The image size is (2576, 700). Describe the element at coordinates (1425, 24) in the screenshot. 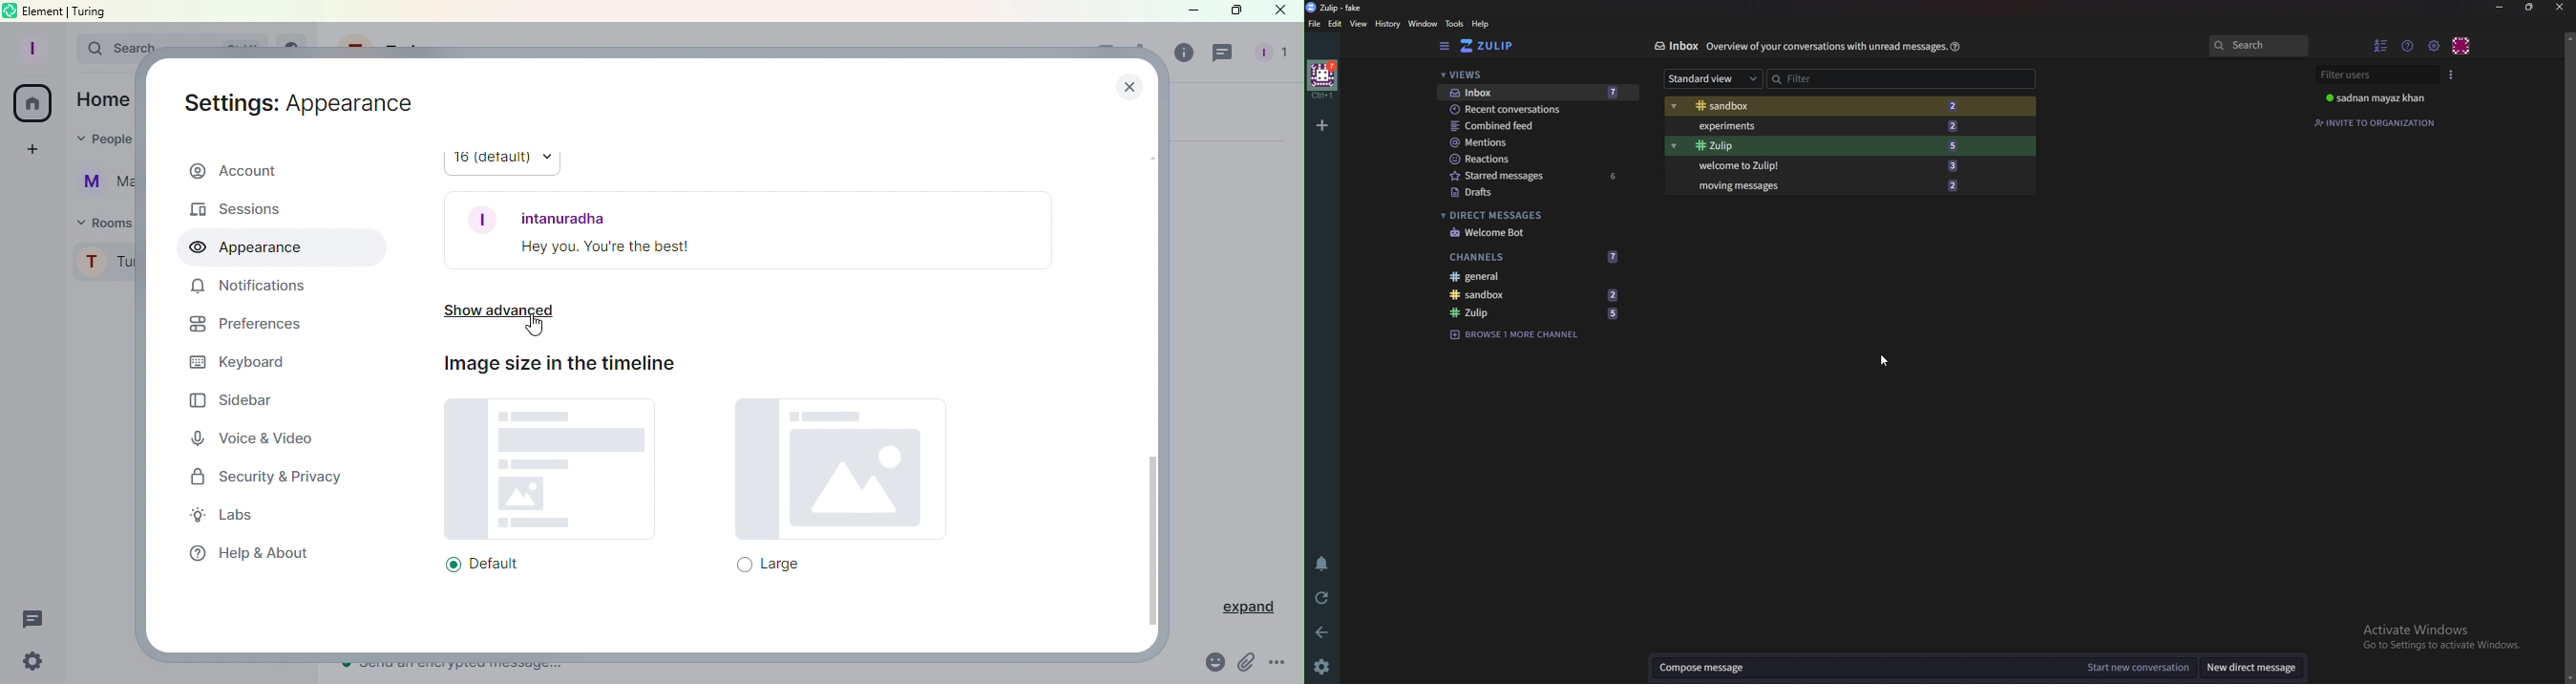

I see `Window` at that location.